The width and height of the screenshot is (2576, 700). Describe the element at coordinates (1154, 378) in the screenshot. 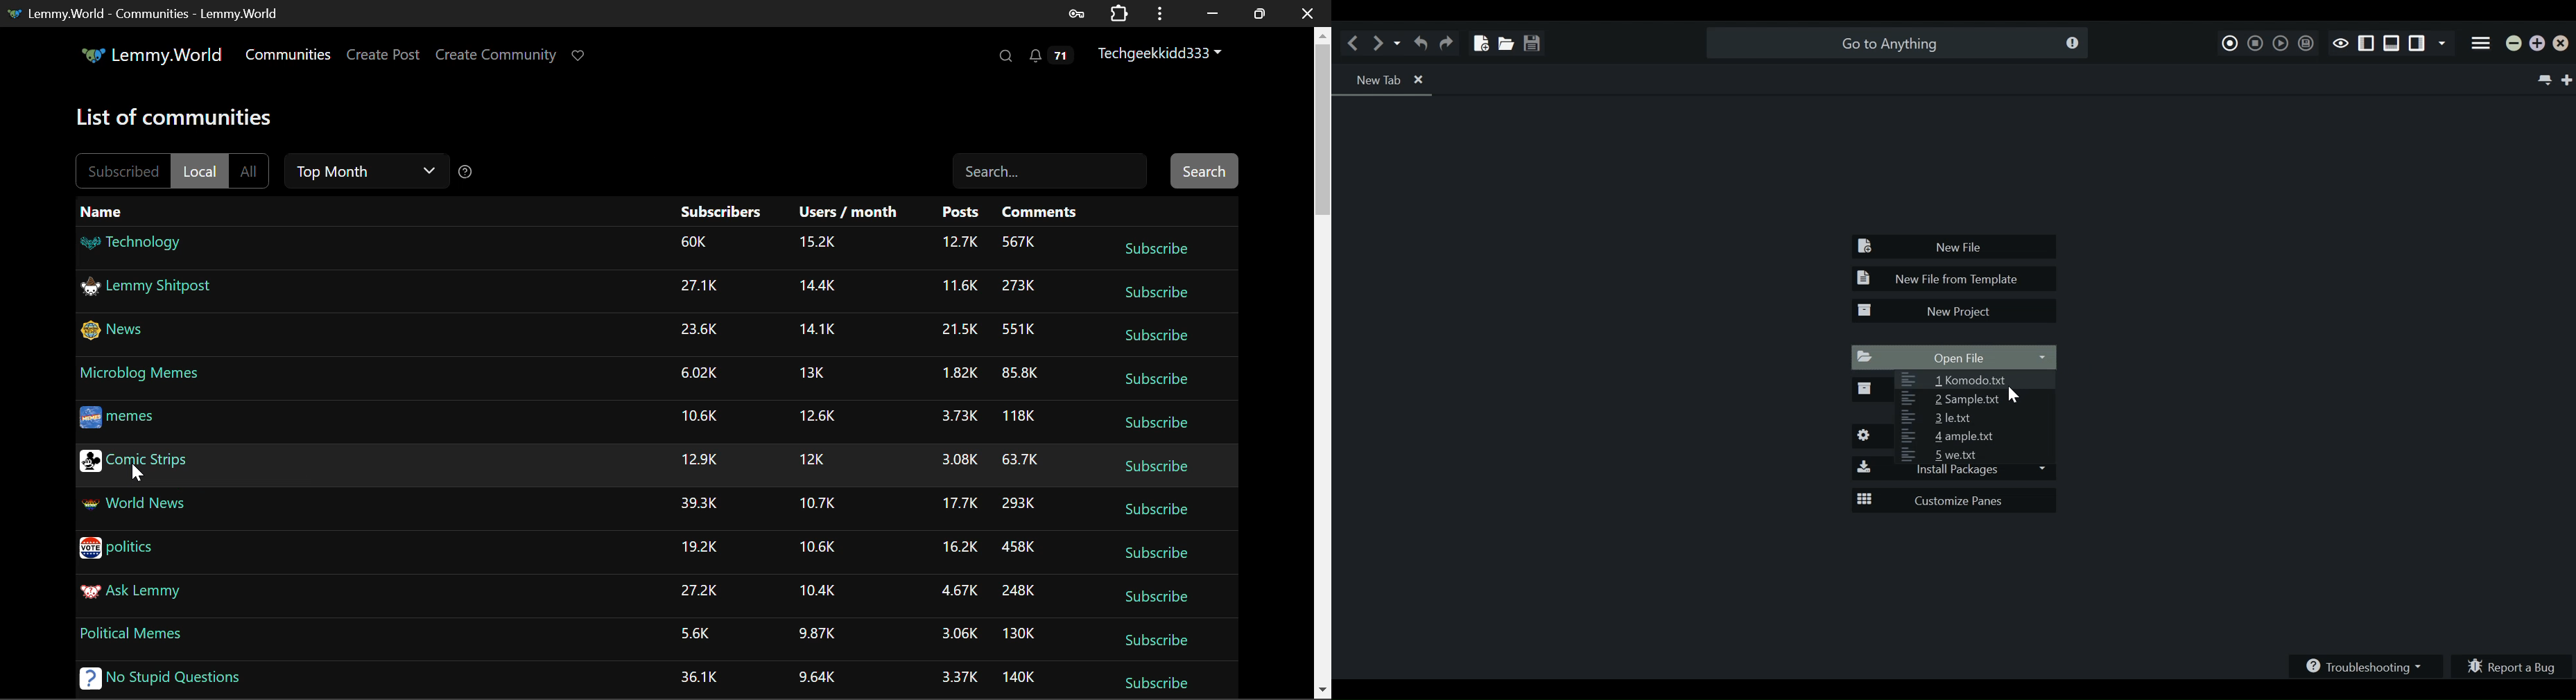

I see `Subscribe` at that location.